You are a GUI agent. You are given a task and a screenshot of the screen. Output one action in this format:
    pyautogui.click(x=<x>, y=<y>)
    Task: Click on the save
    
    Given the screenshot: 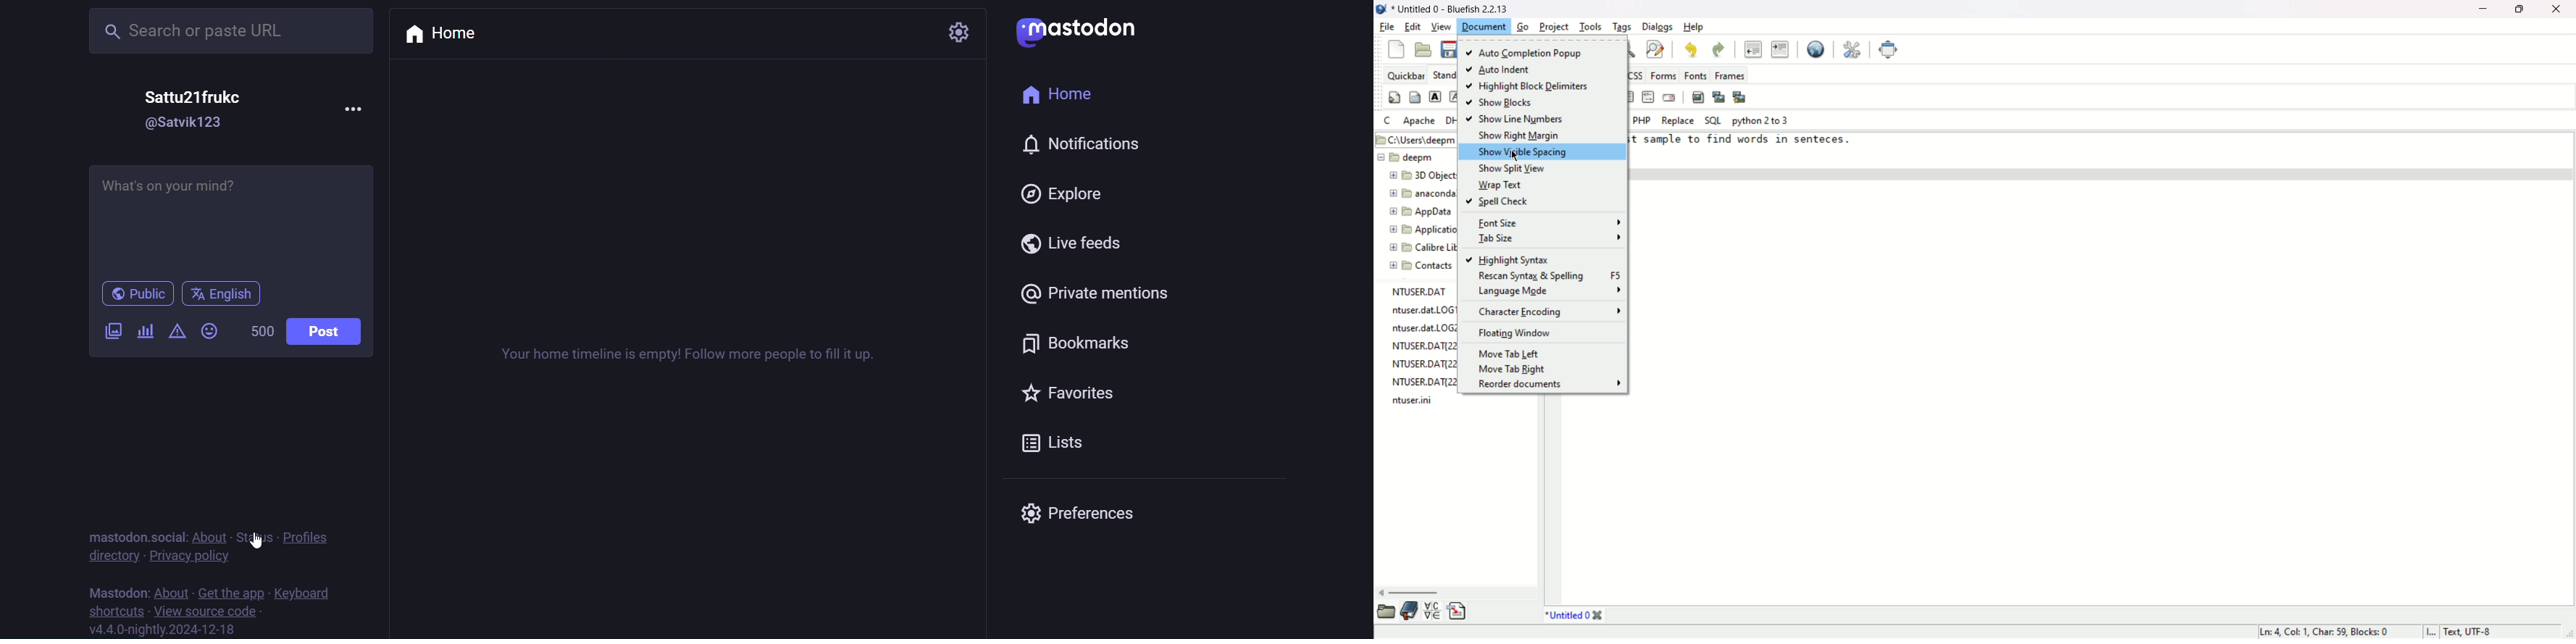 What is the action you would take?
    pyautogui.click(x=1448, y=49)
    